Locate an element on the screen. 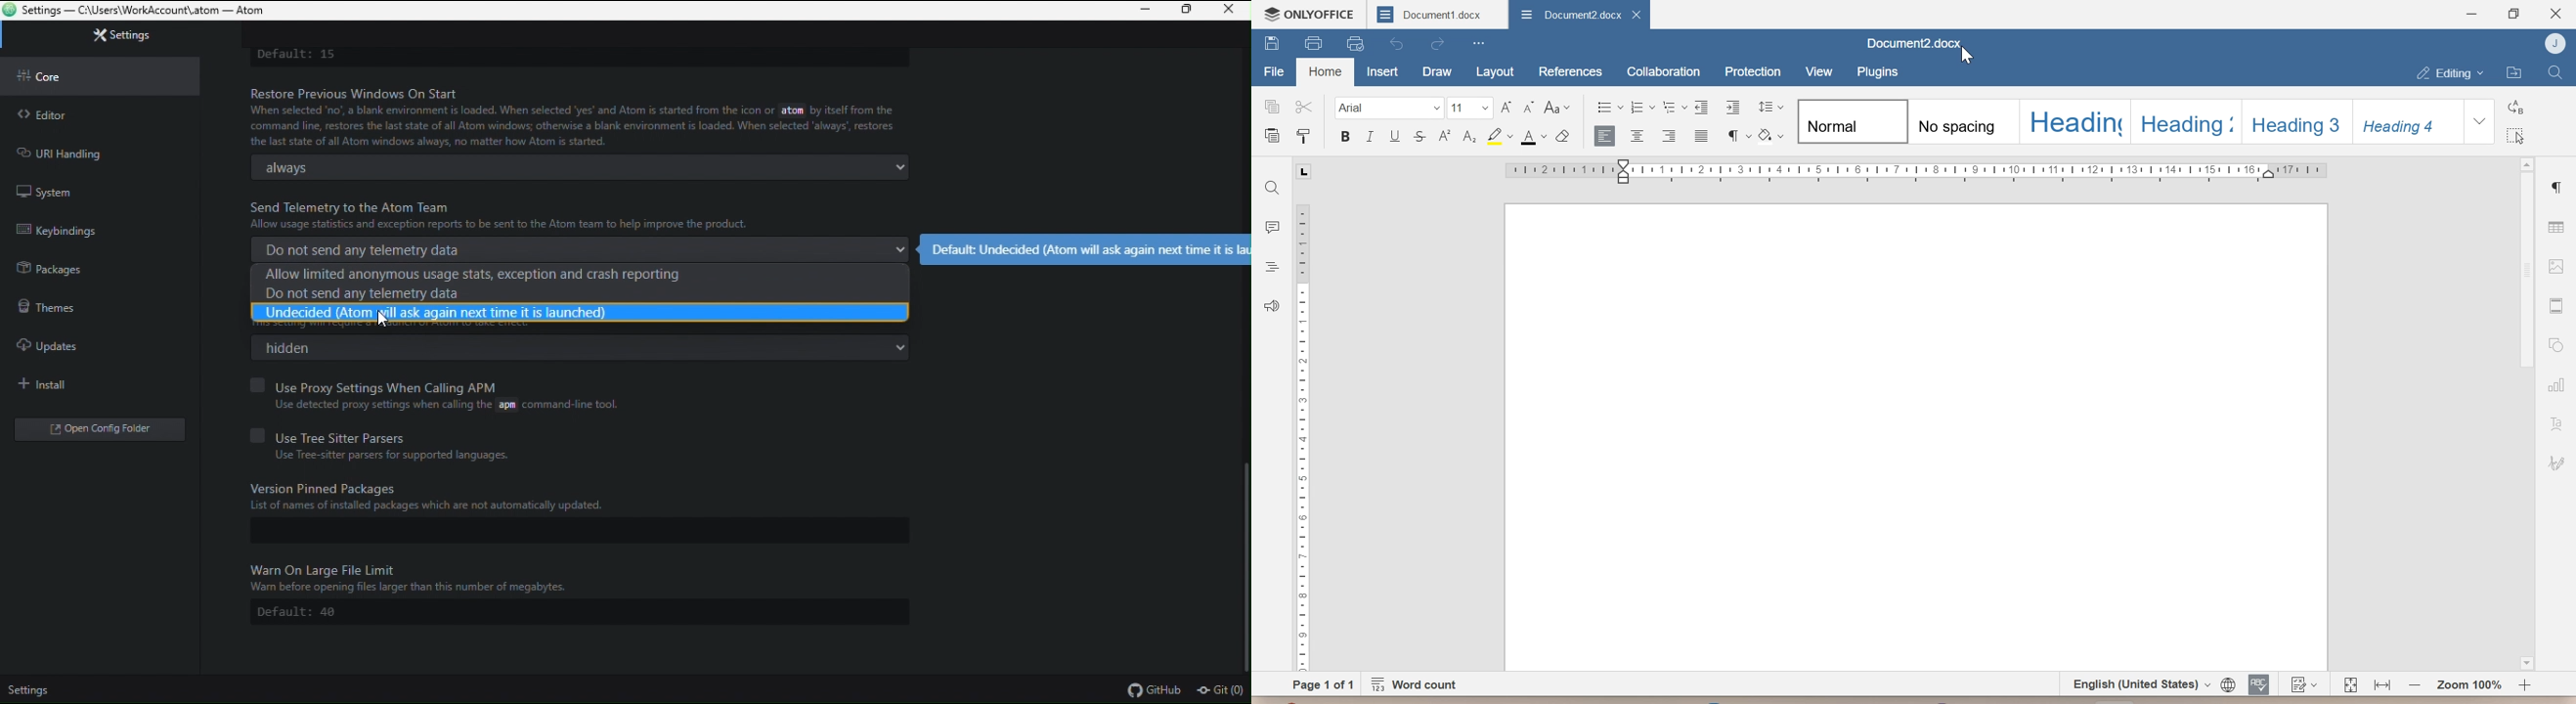 Image resolution: width=2576 pixels, height=728 pixels. Heading 2 is located at coordinates (2188, 121).